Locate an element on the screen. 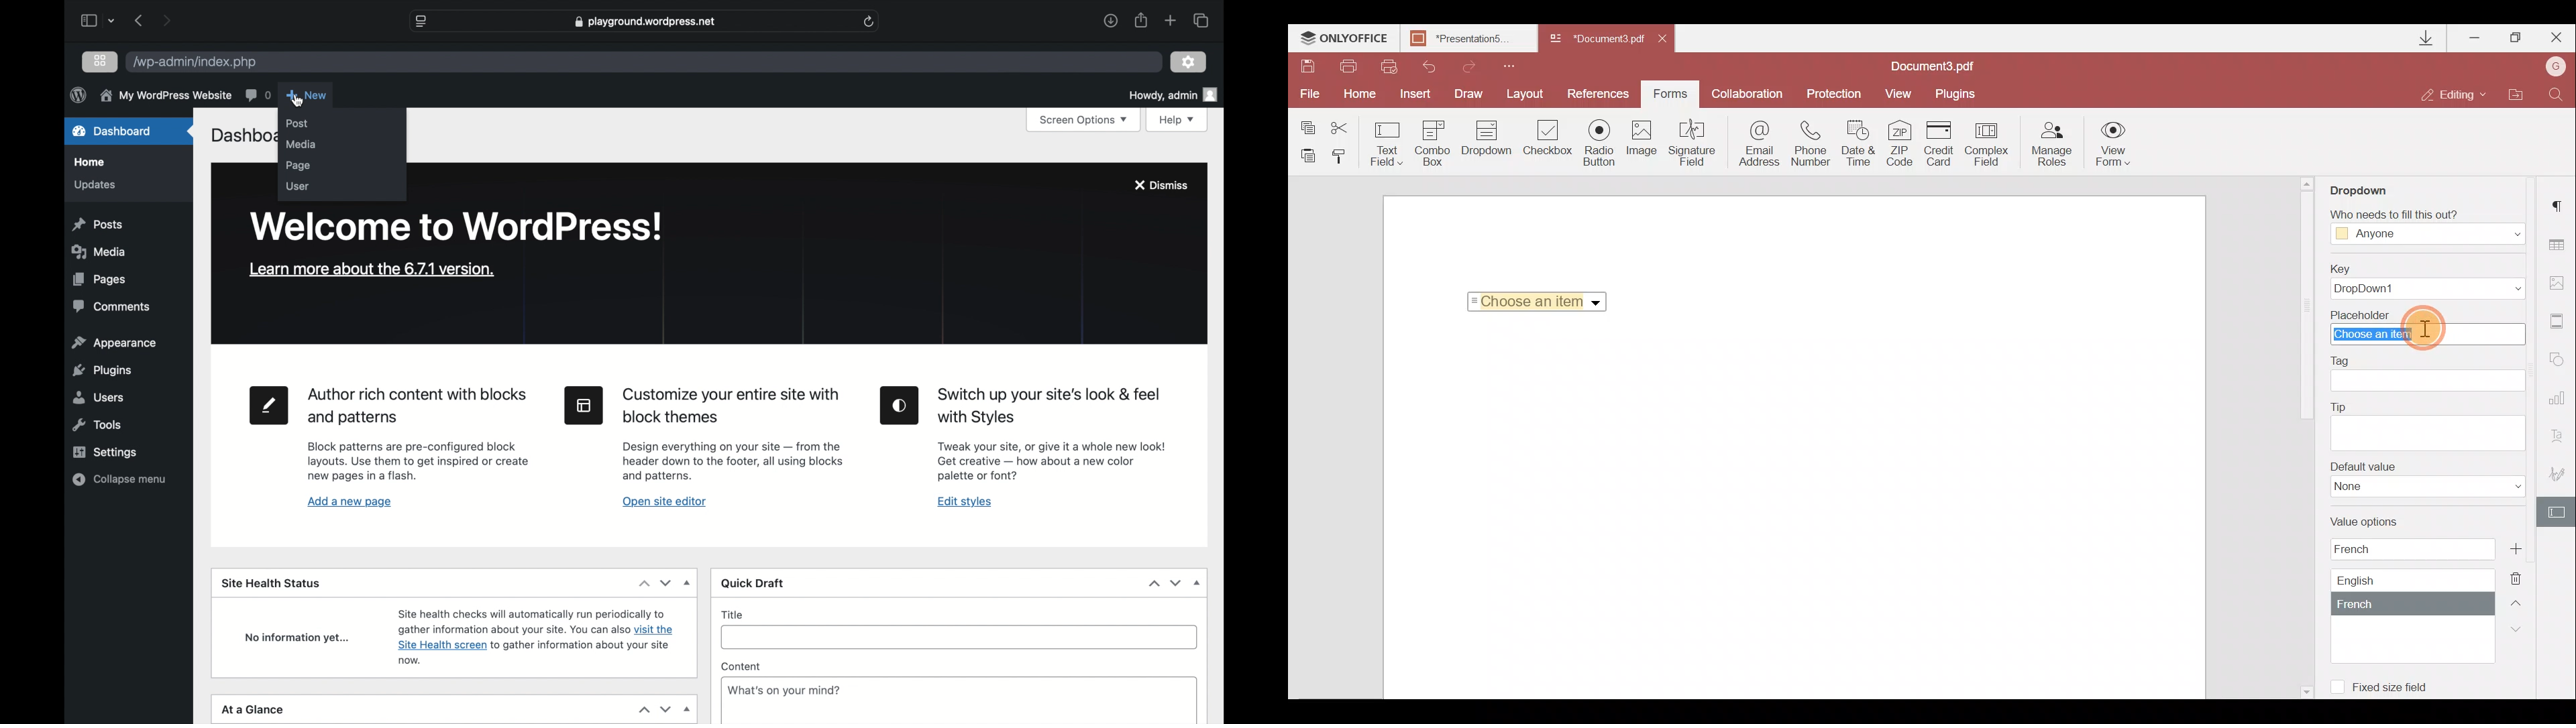  File is located at coordinates (1308, 94).